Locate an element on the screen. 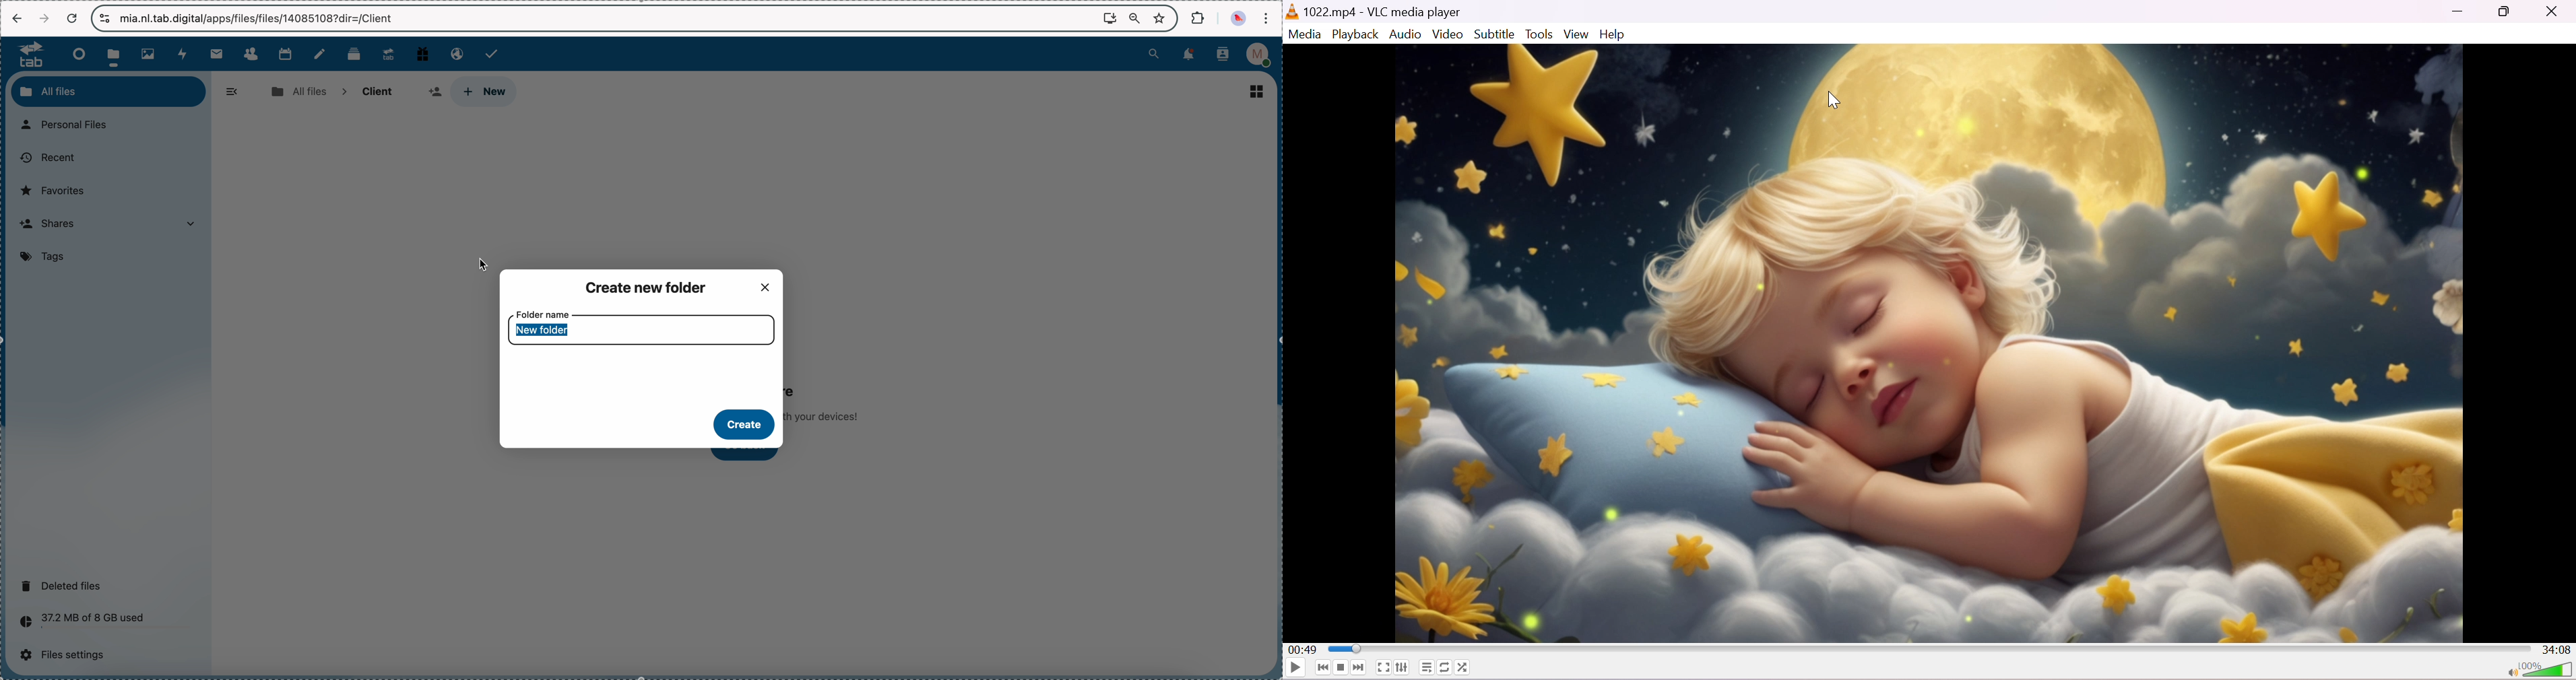 This screenshot has height=700, width=2576. contacts is located at coordinates (250, 54).